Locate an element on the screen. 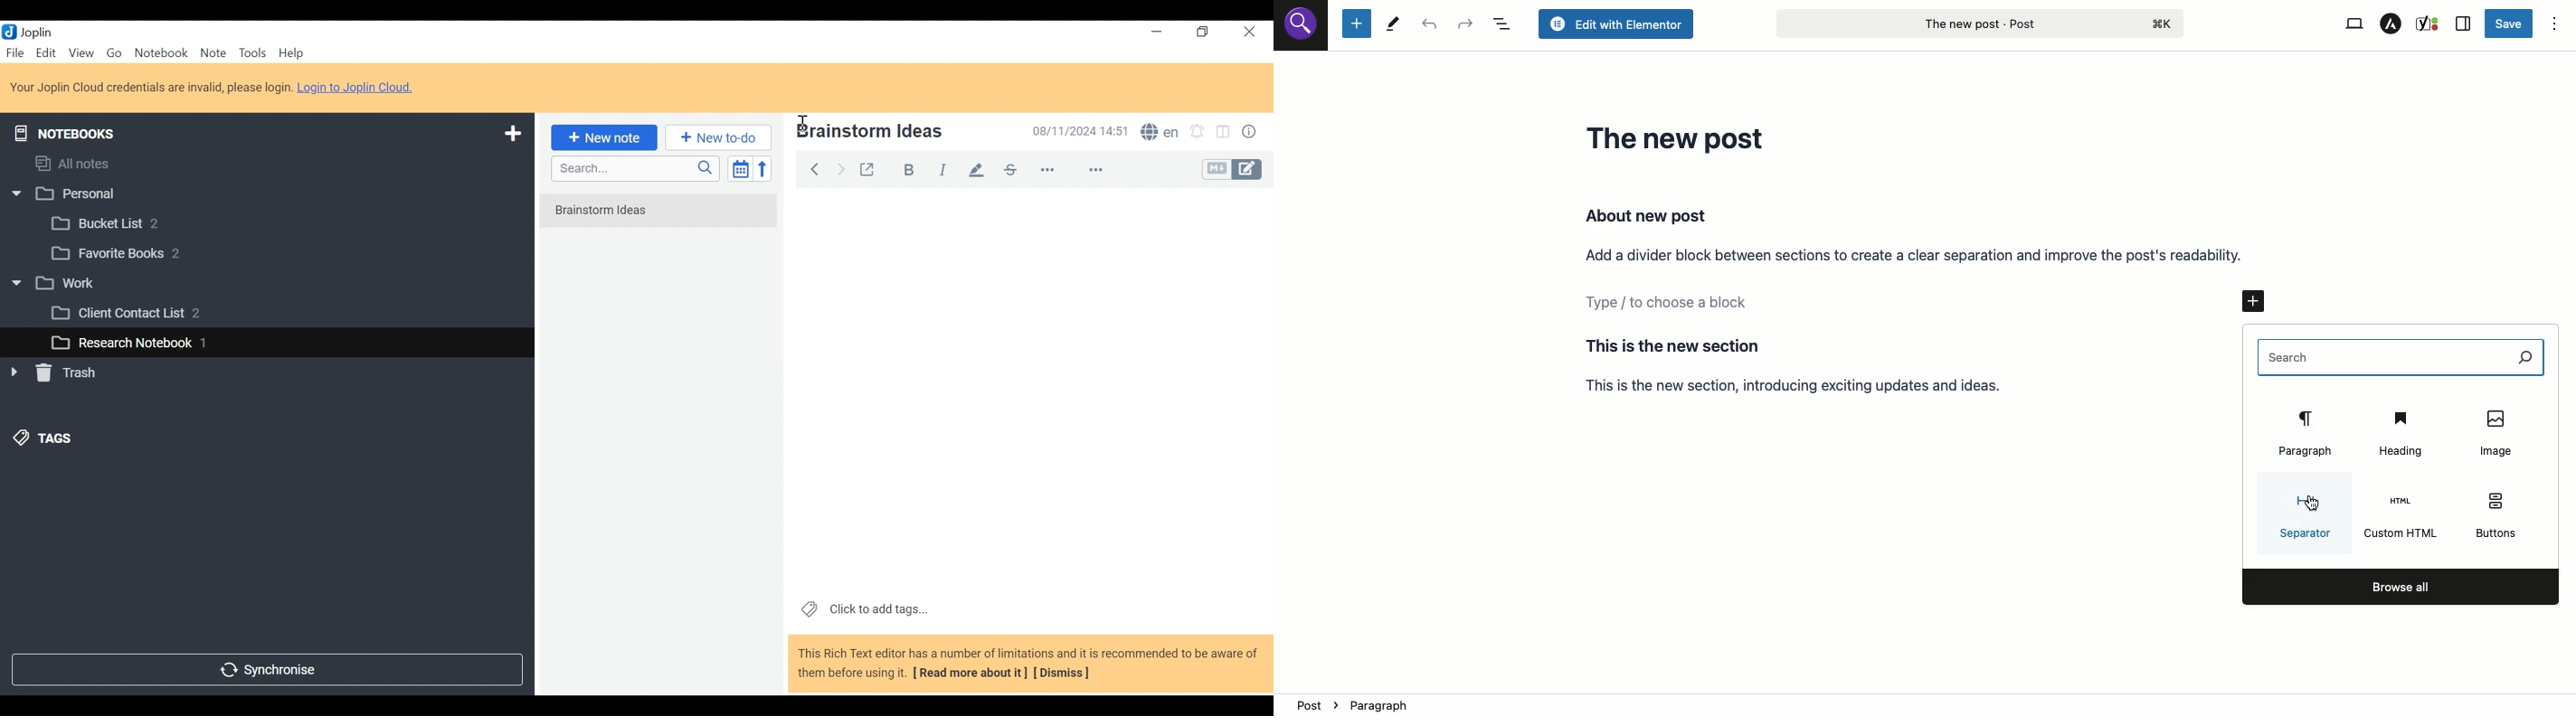 The image size is (2576, 728). » [ Trash is located at coordinates (70, 373).